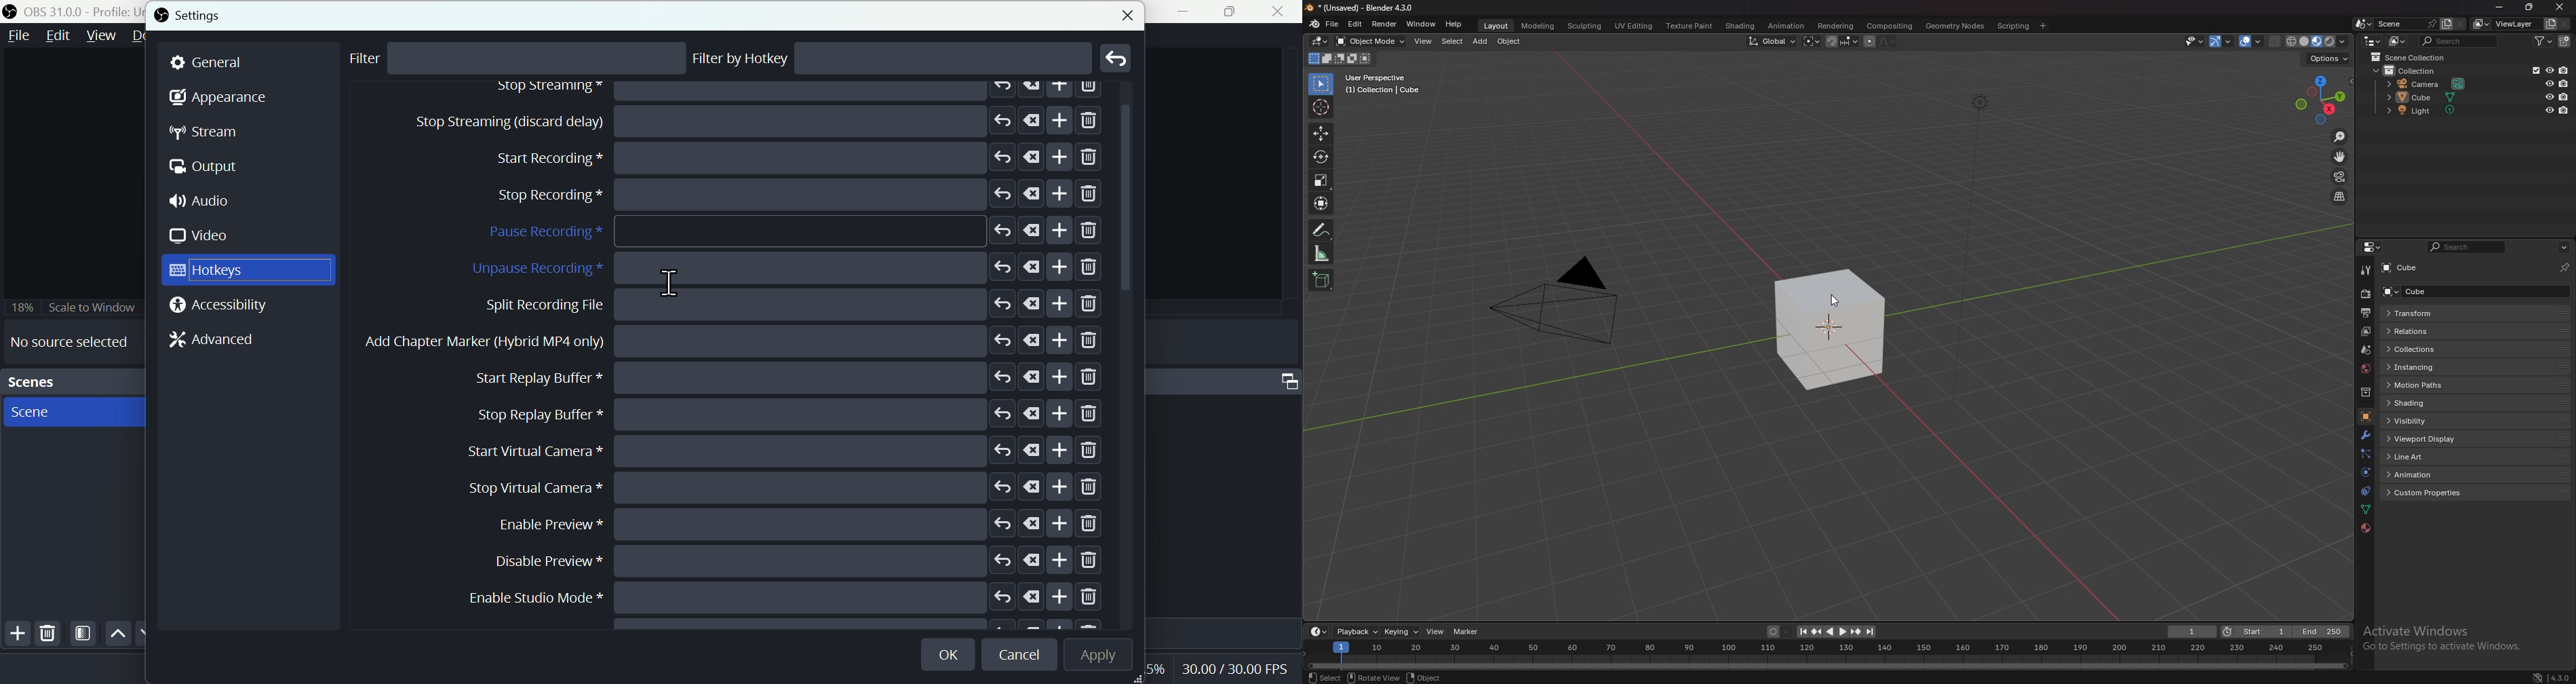 The image size is (2576, 700). Describe the element at coordinates (206, 343) in the screenshot. I see `Advanced` at that location.